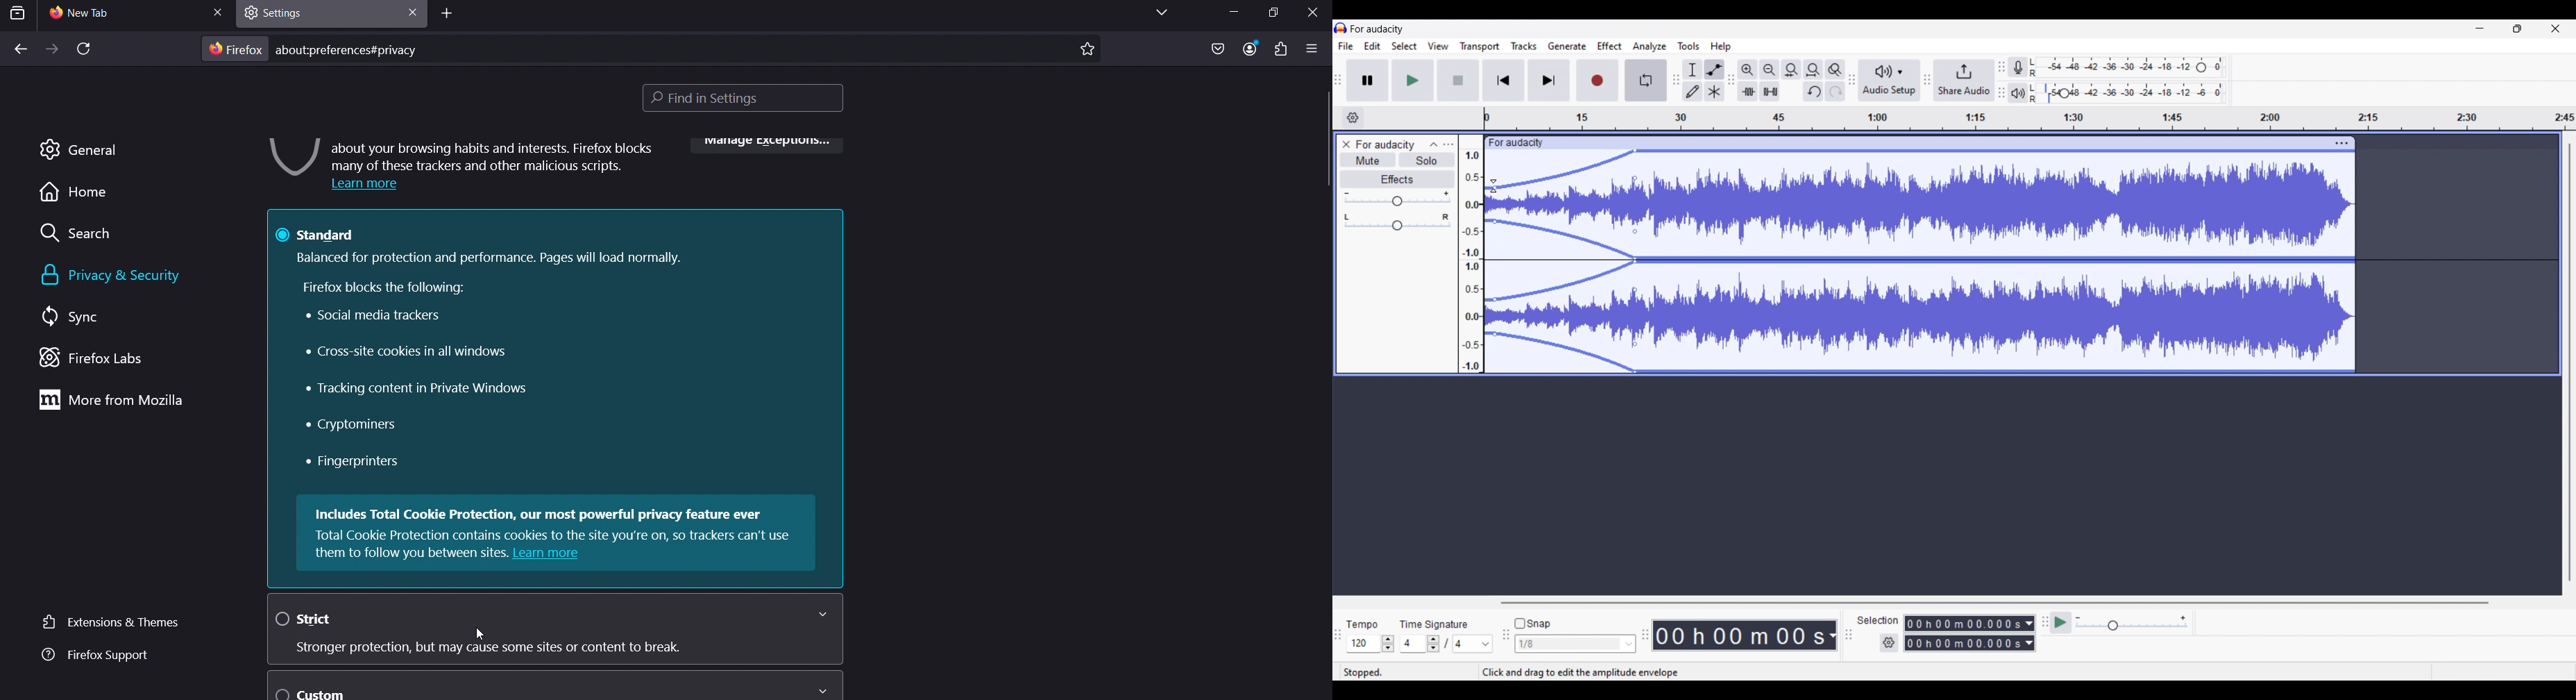 Image resolution: width=2576 pixels, height=700 pixels. I want to click on Play/Play once, so click(1413, 80).